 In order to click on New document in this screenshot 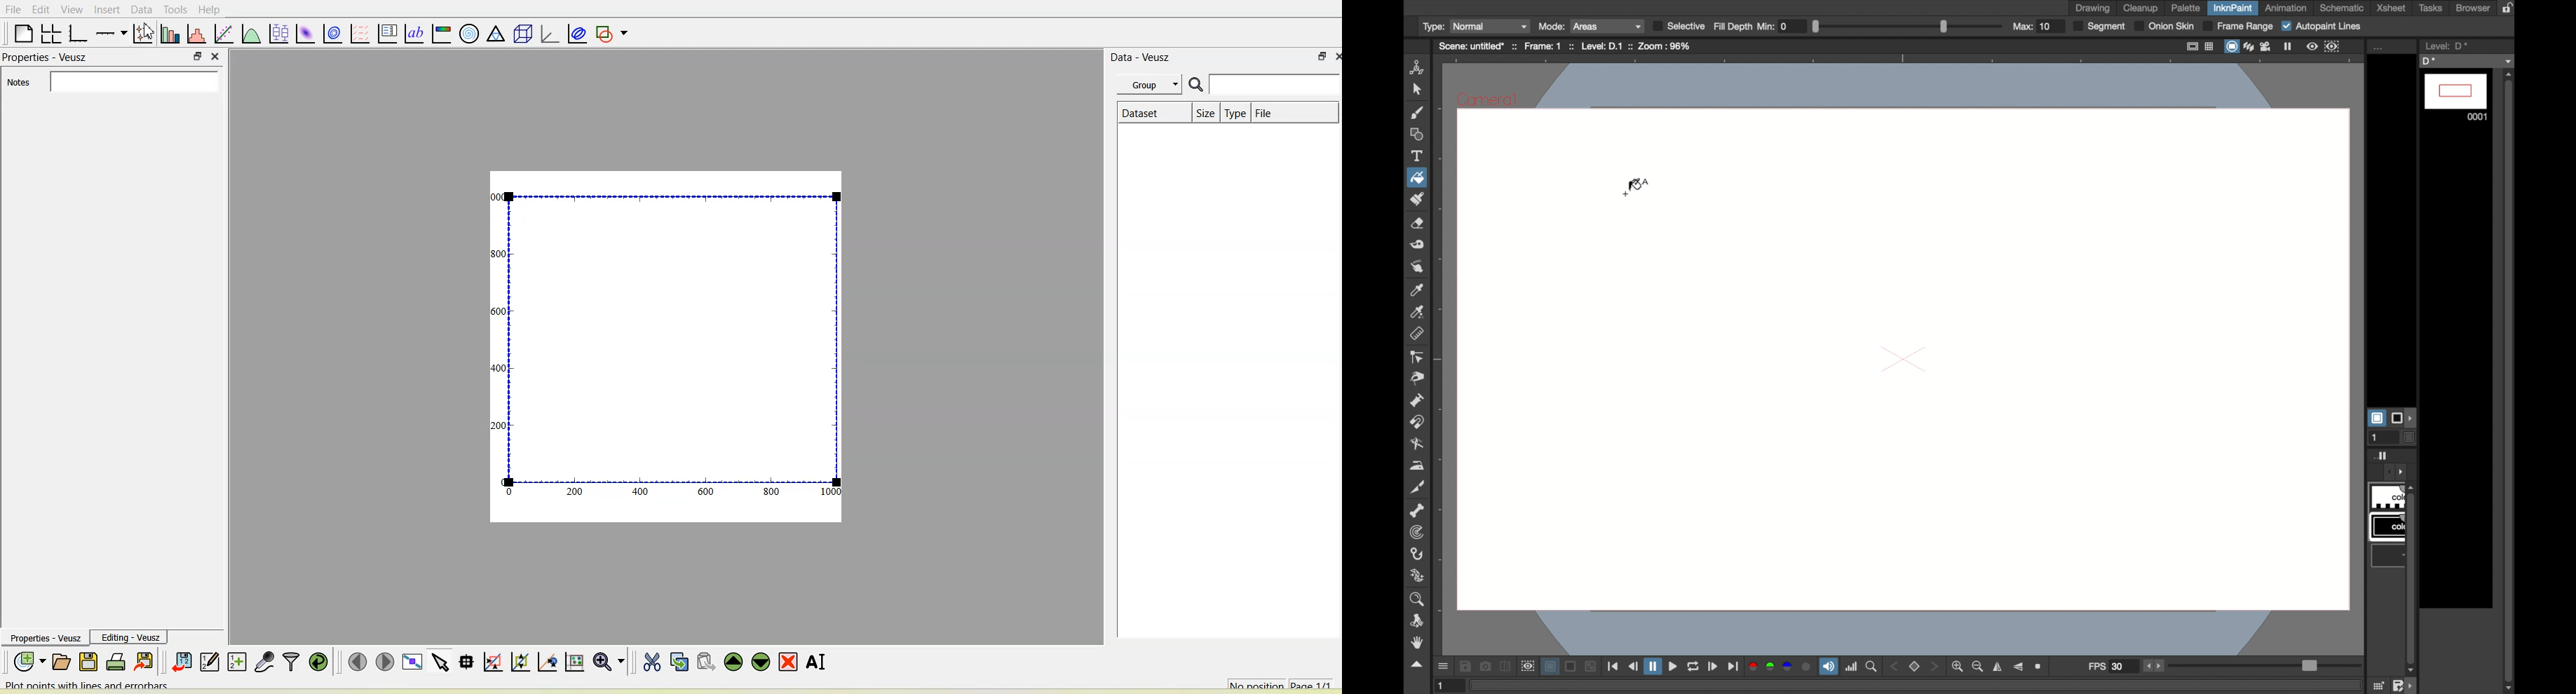, I will do `click(29, 662)`.